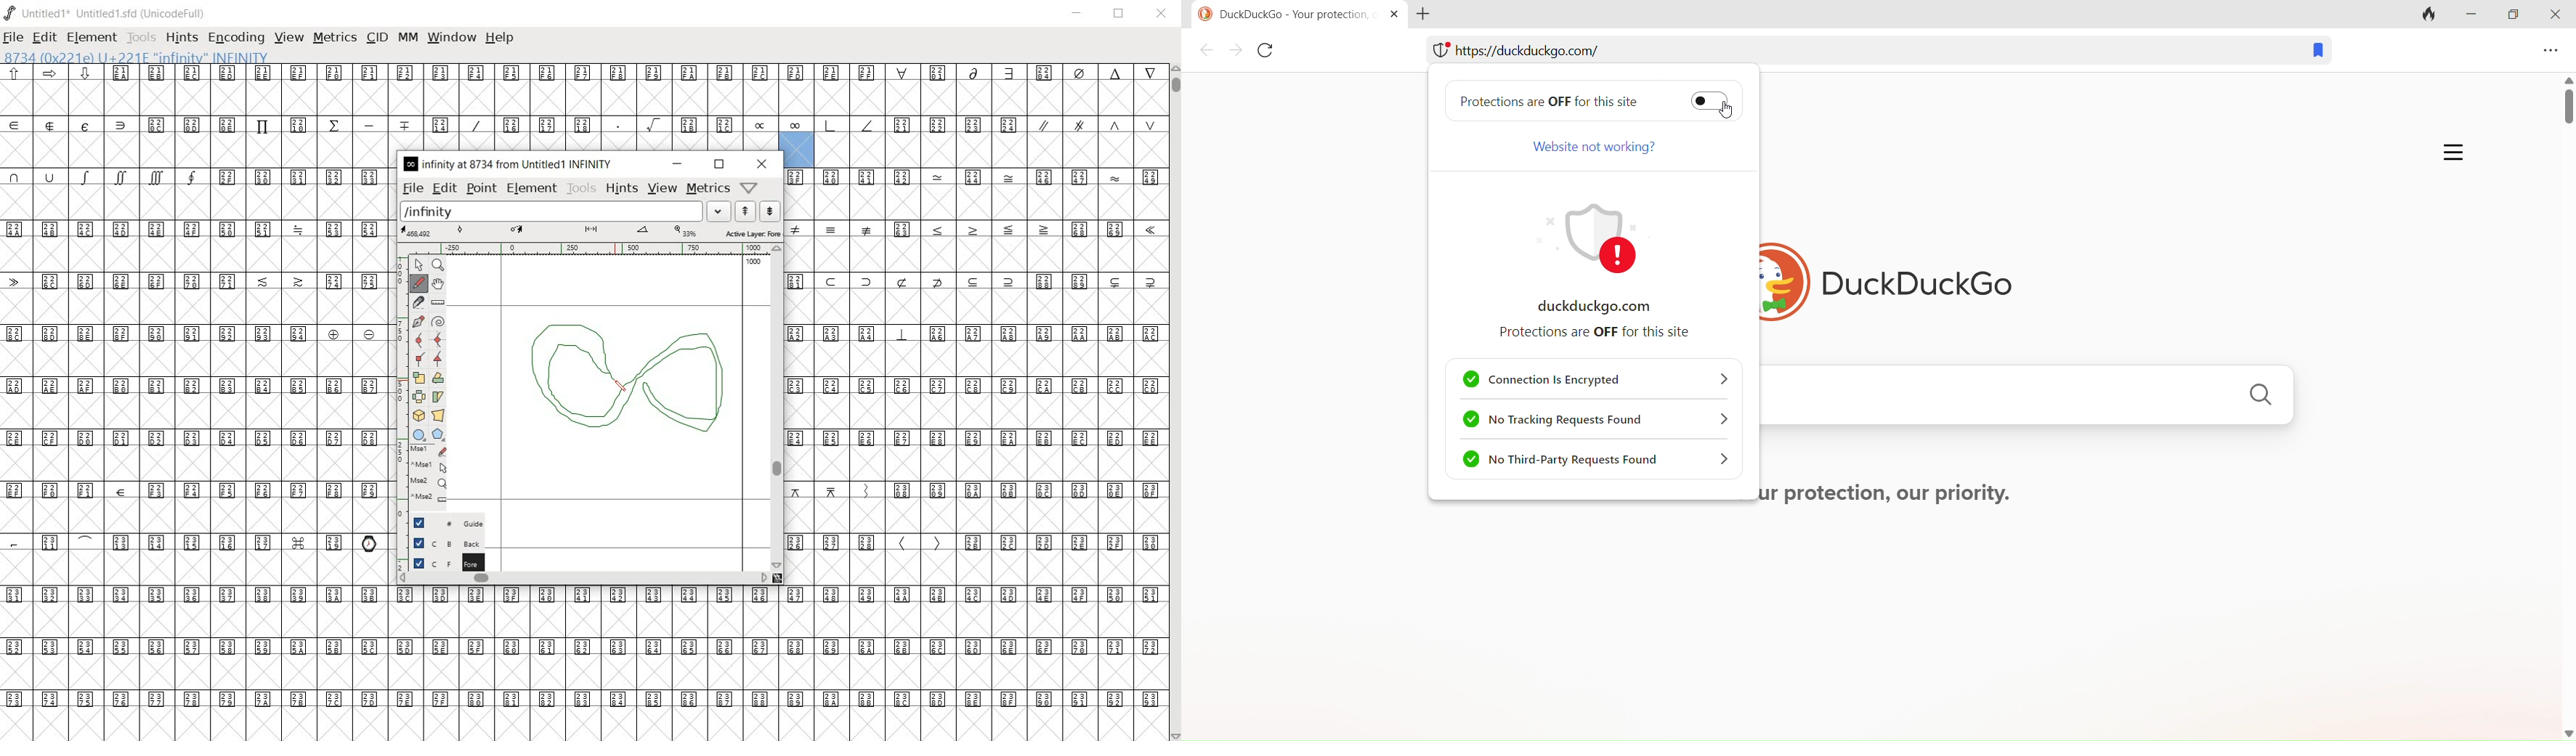 The height and width of the screenshot is (756, 2576). I want to click on minimize, so click(2476, 19).